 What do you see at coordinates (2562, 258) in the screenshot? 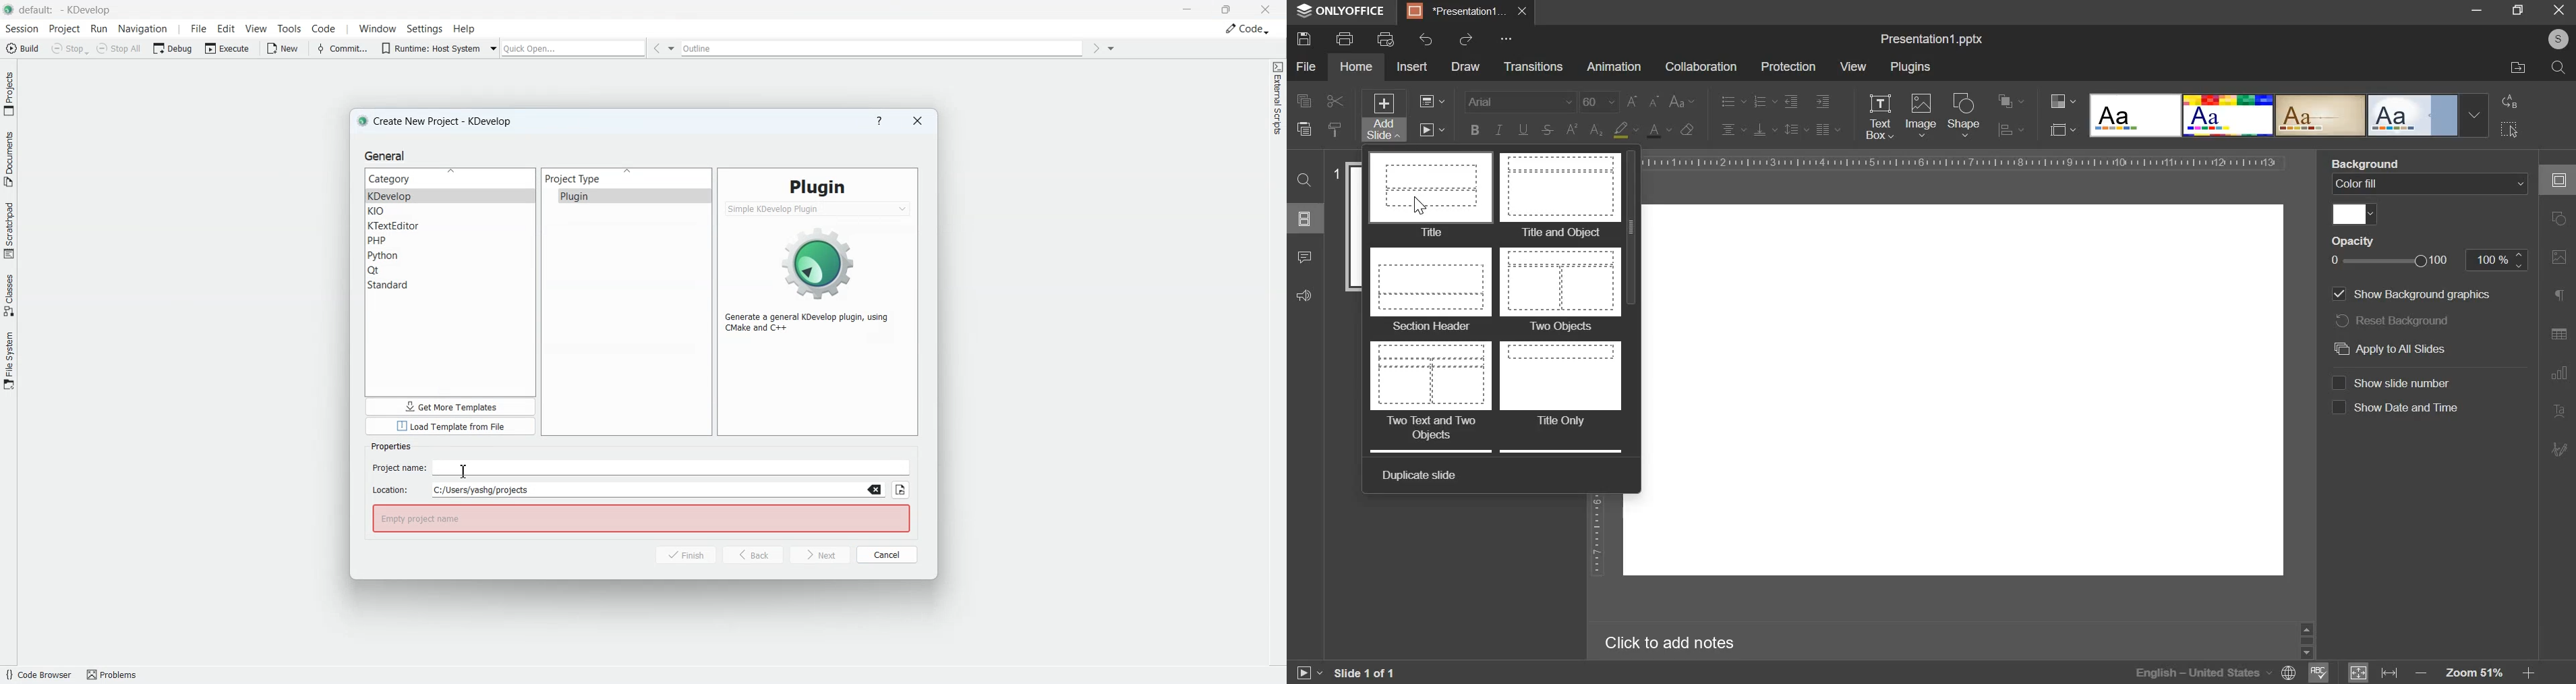
I see `image settings` at bounding box center [2562, 258].